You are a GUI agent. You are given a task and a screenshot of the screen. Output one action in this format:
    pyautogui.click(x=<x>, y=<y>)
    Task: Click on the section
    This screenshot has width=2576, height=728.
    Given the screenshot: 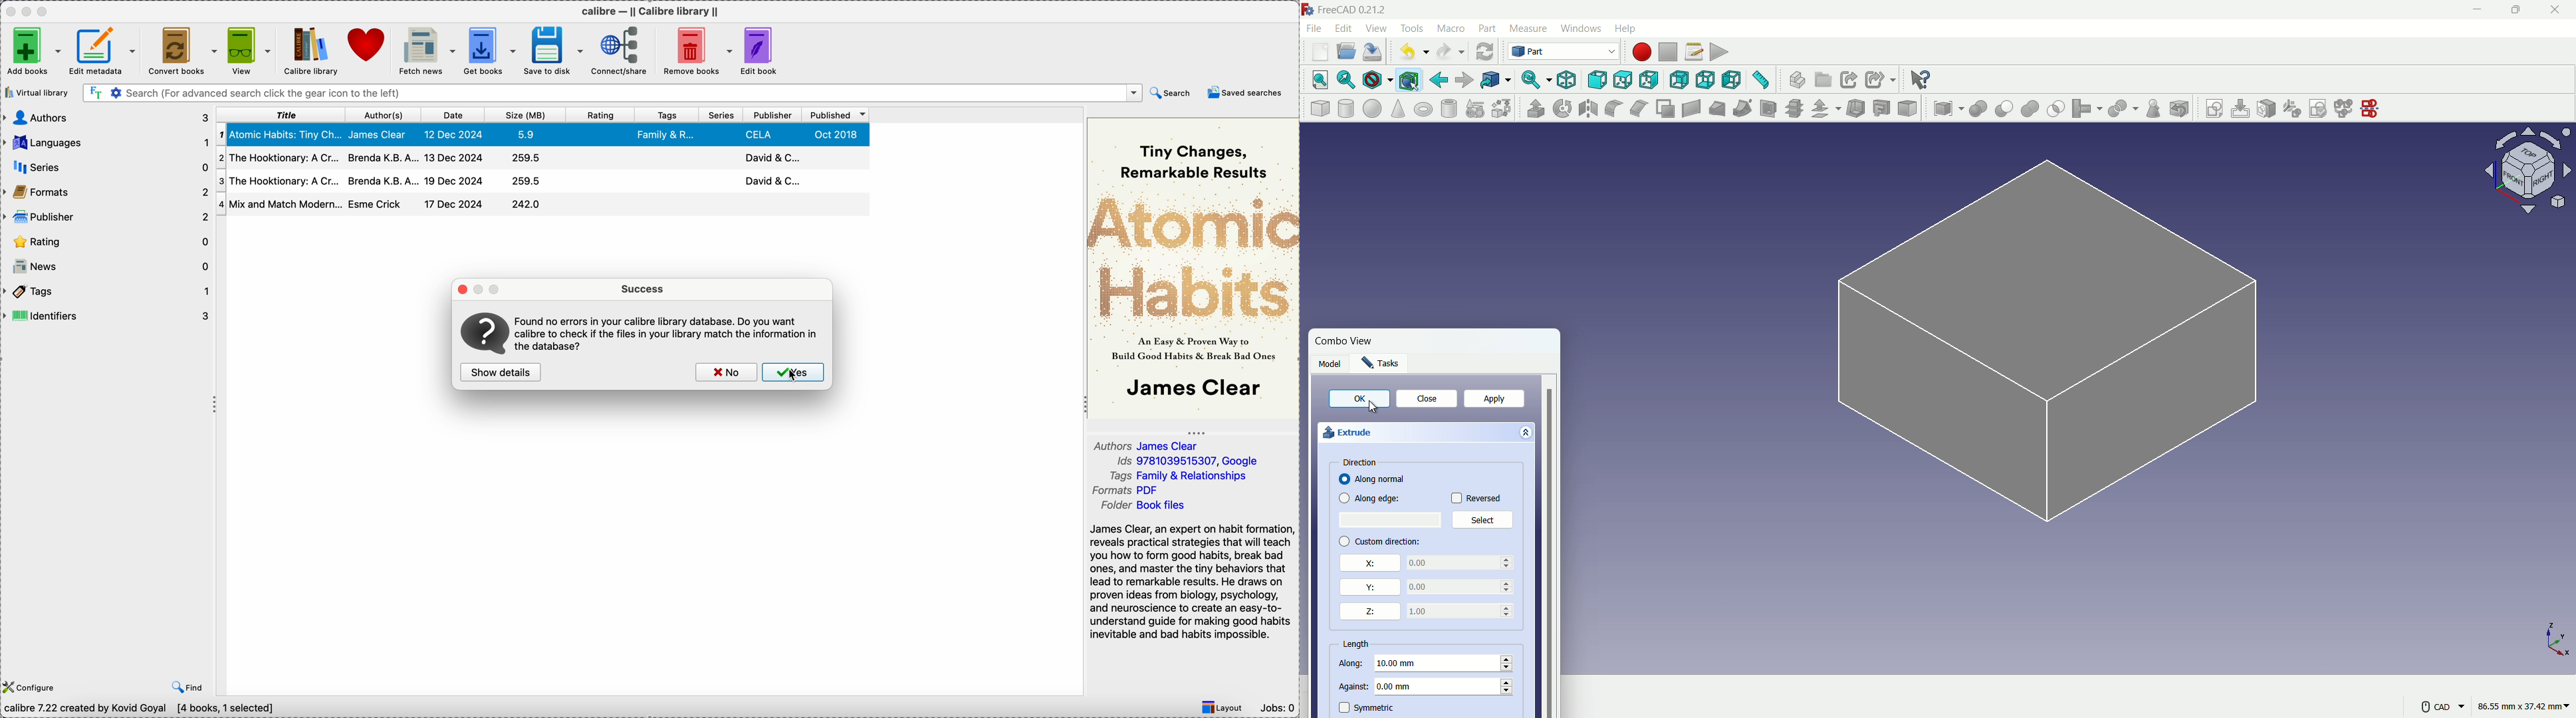 What is the action you would take?
    pyautogui.click(x=1770, y=110)
    